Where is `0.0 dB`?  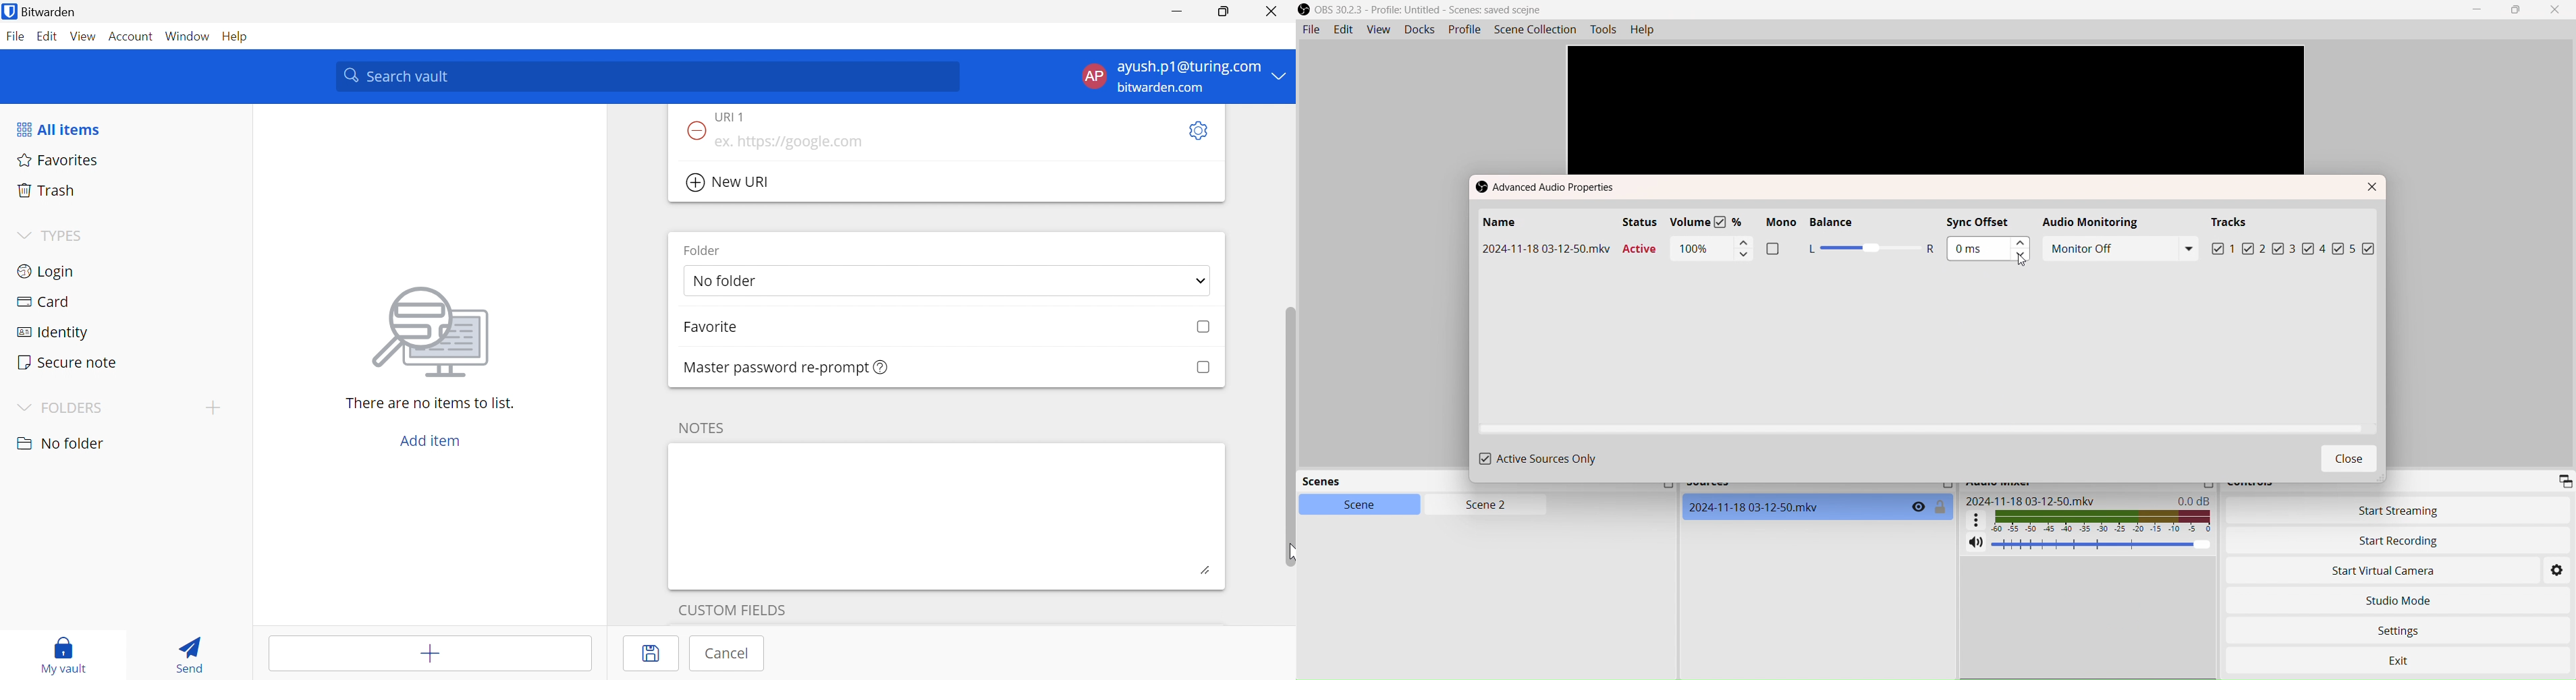 0.0 dB is located at coordinates (2197, 500).